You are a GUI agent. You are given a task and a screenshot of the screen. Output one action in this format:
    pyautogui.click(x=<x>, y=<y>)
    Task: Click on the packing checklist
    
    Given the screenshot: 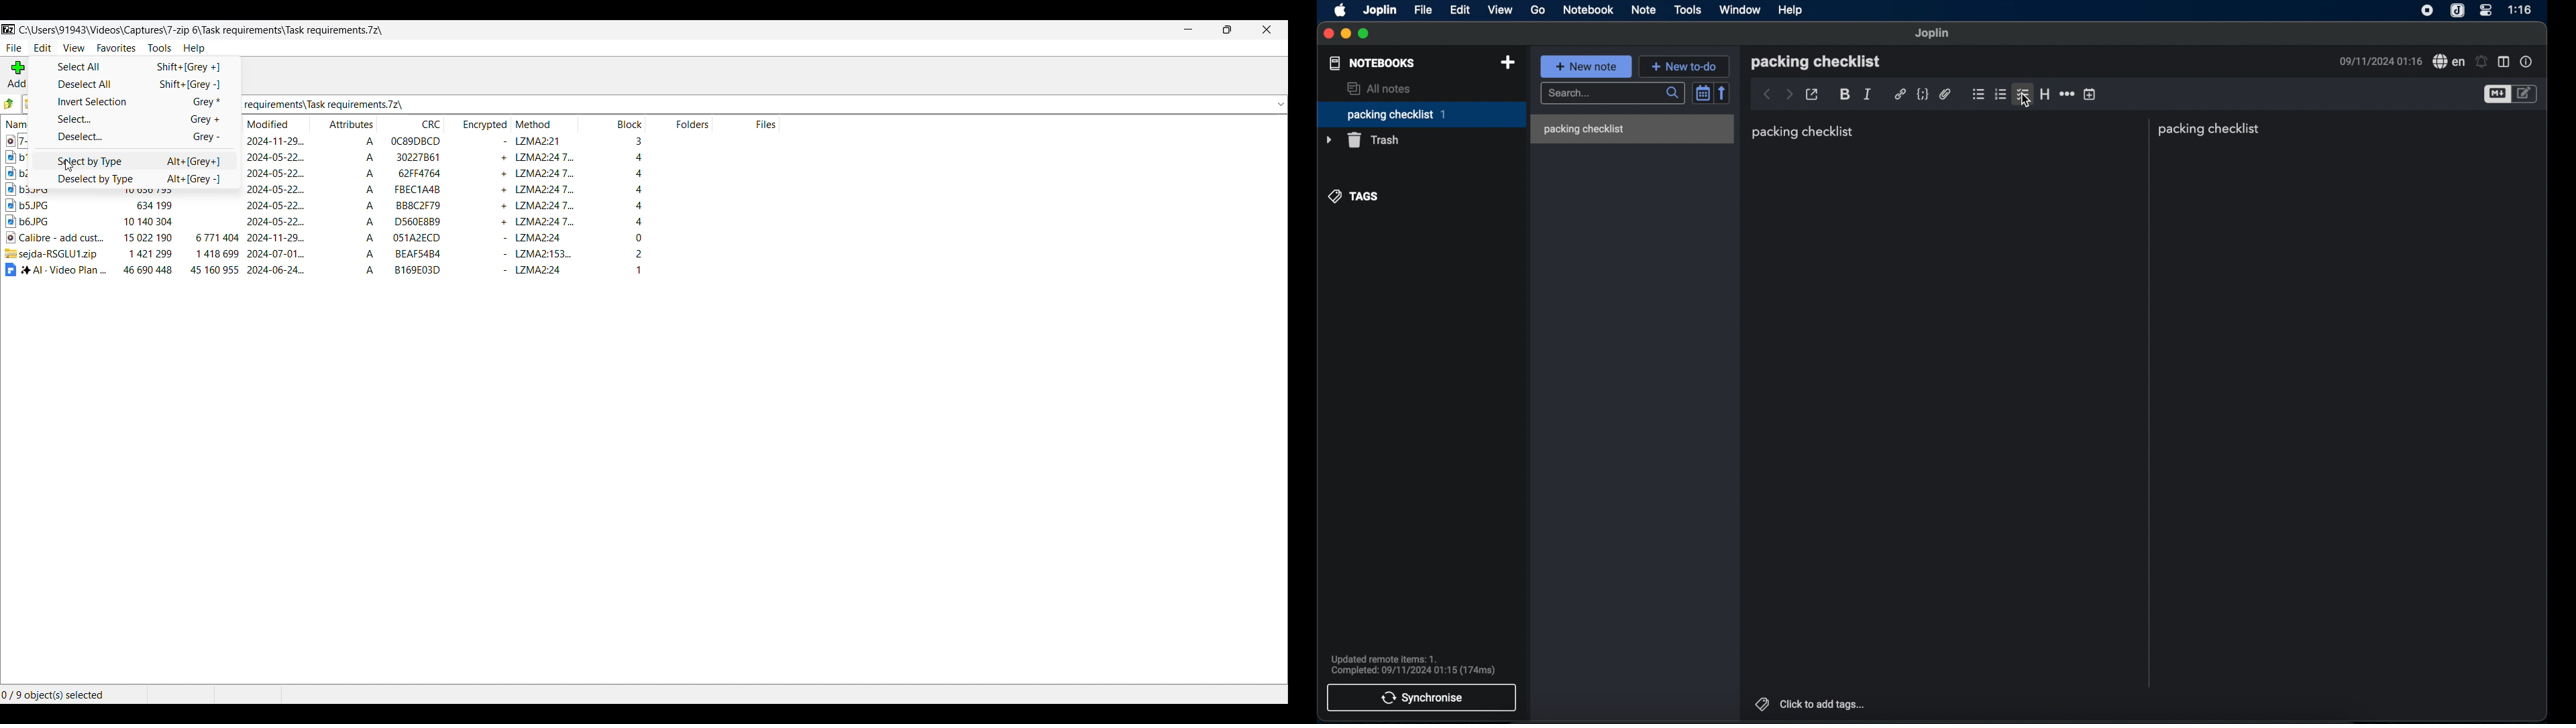 What is the action you would take?
    pyautogui.click(x=1803, y=132)
    